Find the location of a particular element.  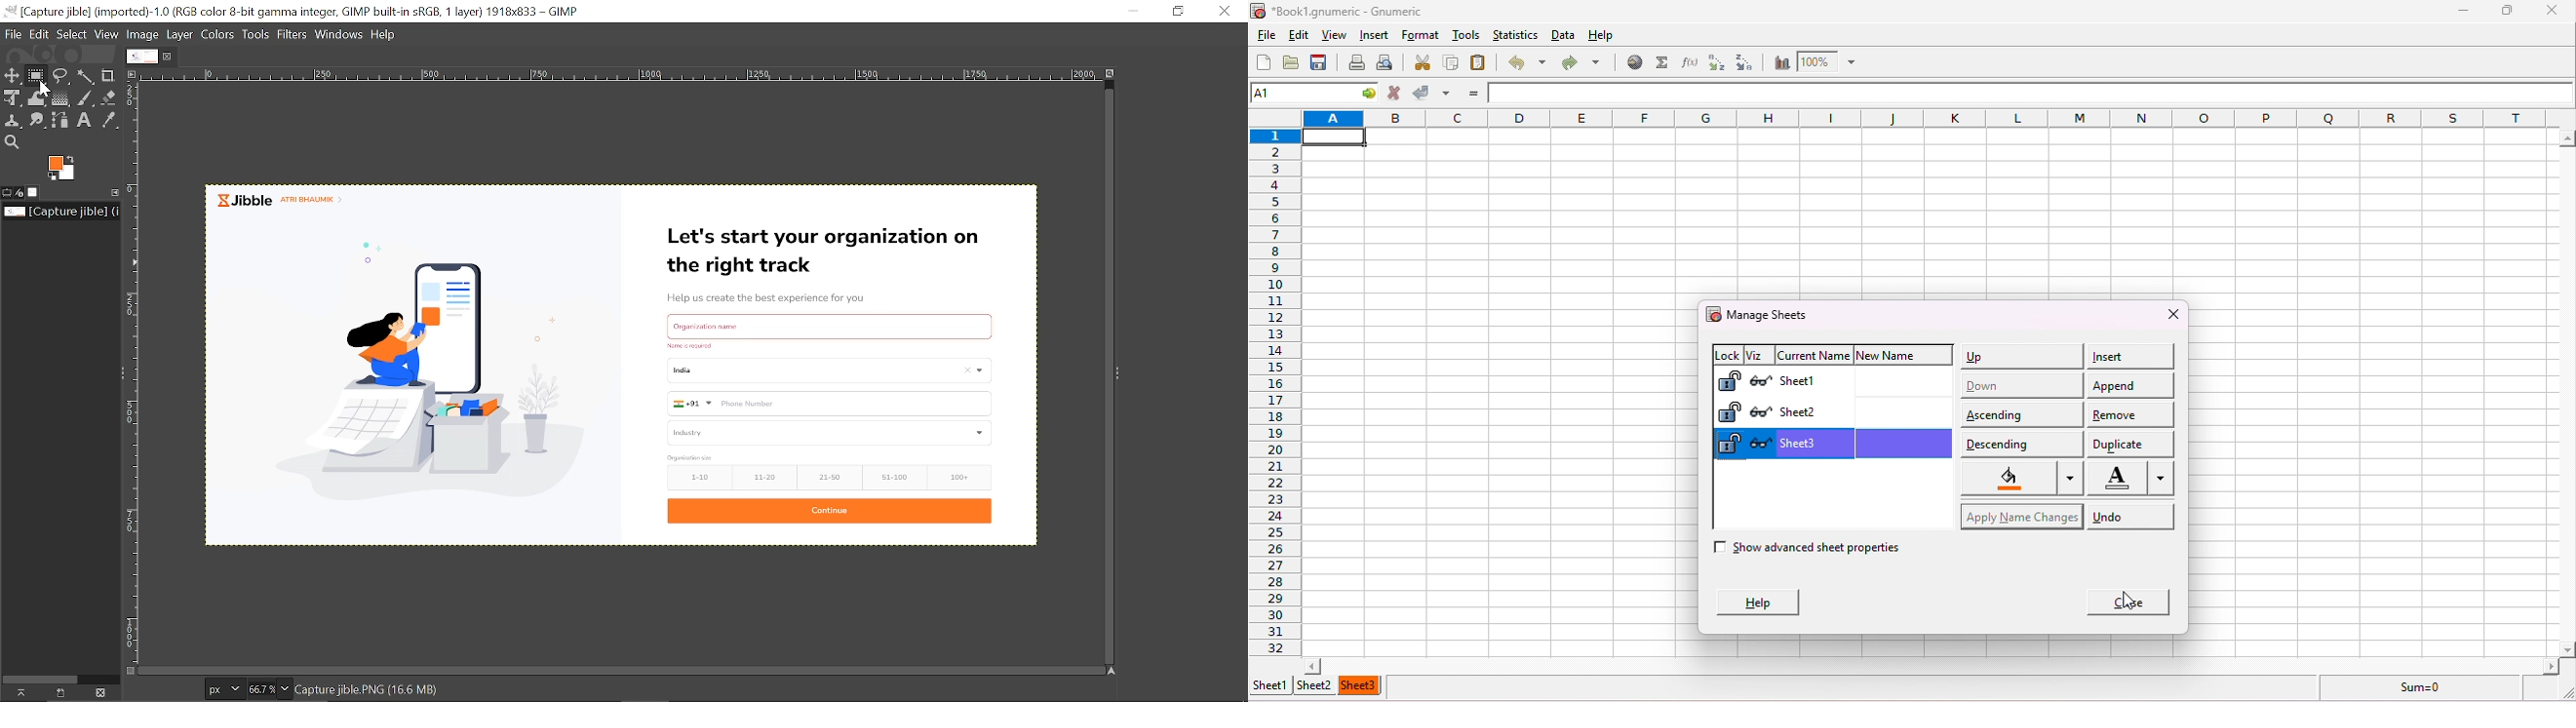

sheet 3 is located at coordinates (1864, 442).